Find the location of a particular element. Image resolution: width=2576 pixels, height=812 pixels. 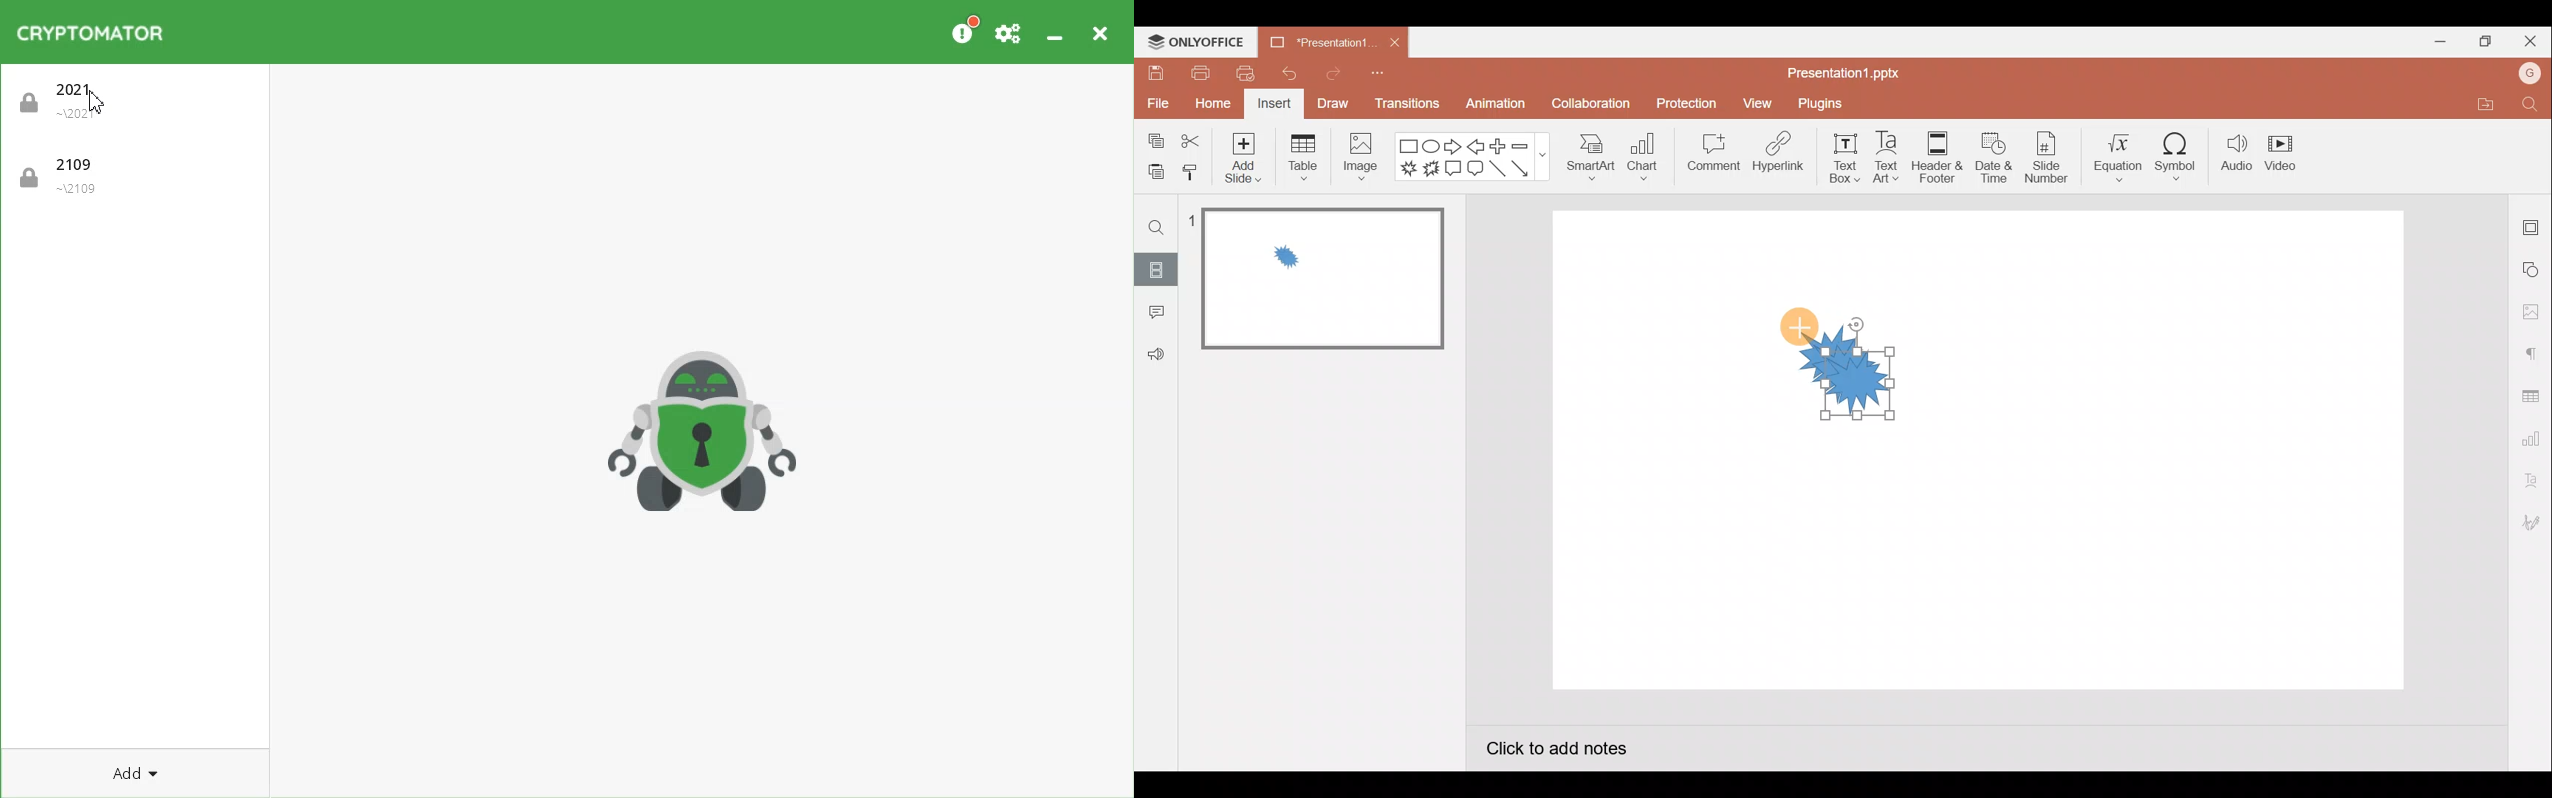

File is located at coordinates (1156, 106).